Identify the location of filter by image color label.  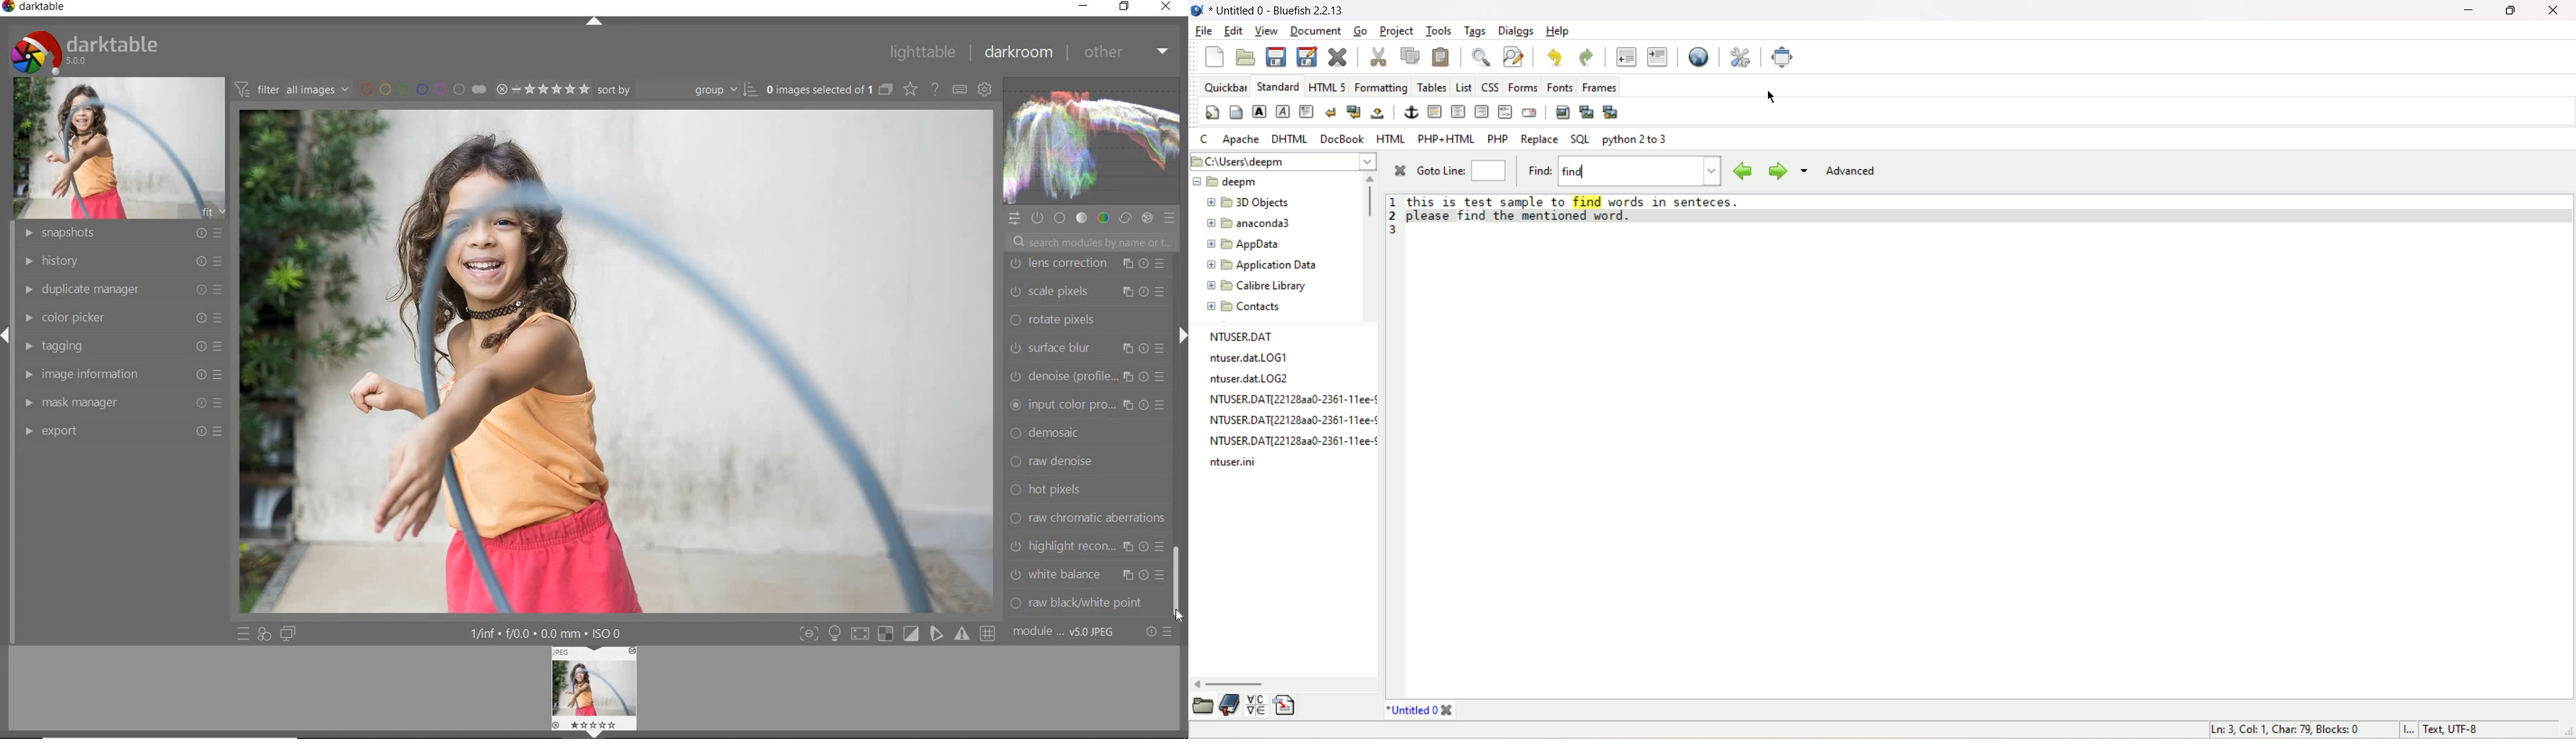
(422, 88).